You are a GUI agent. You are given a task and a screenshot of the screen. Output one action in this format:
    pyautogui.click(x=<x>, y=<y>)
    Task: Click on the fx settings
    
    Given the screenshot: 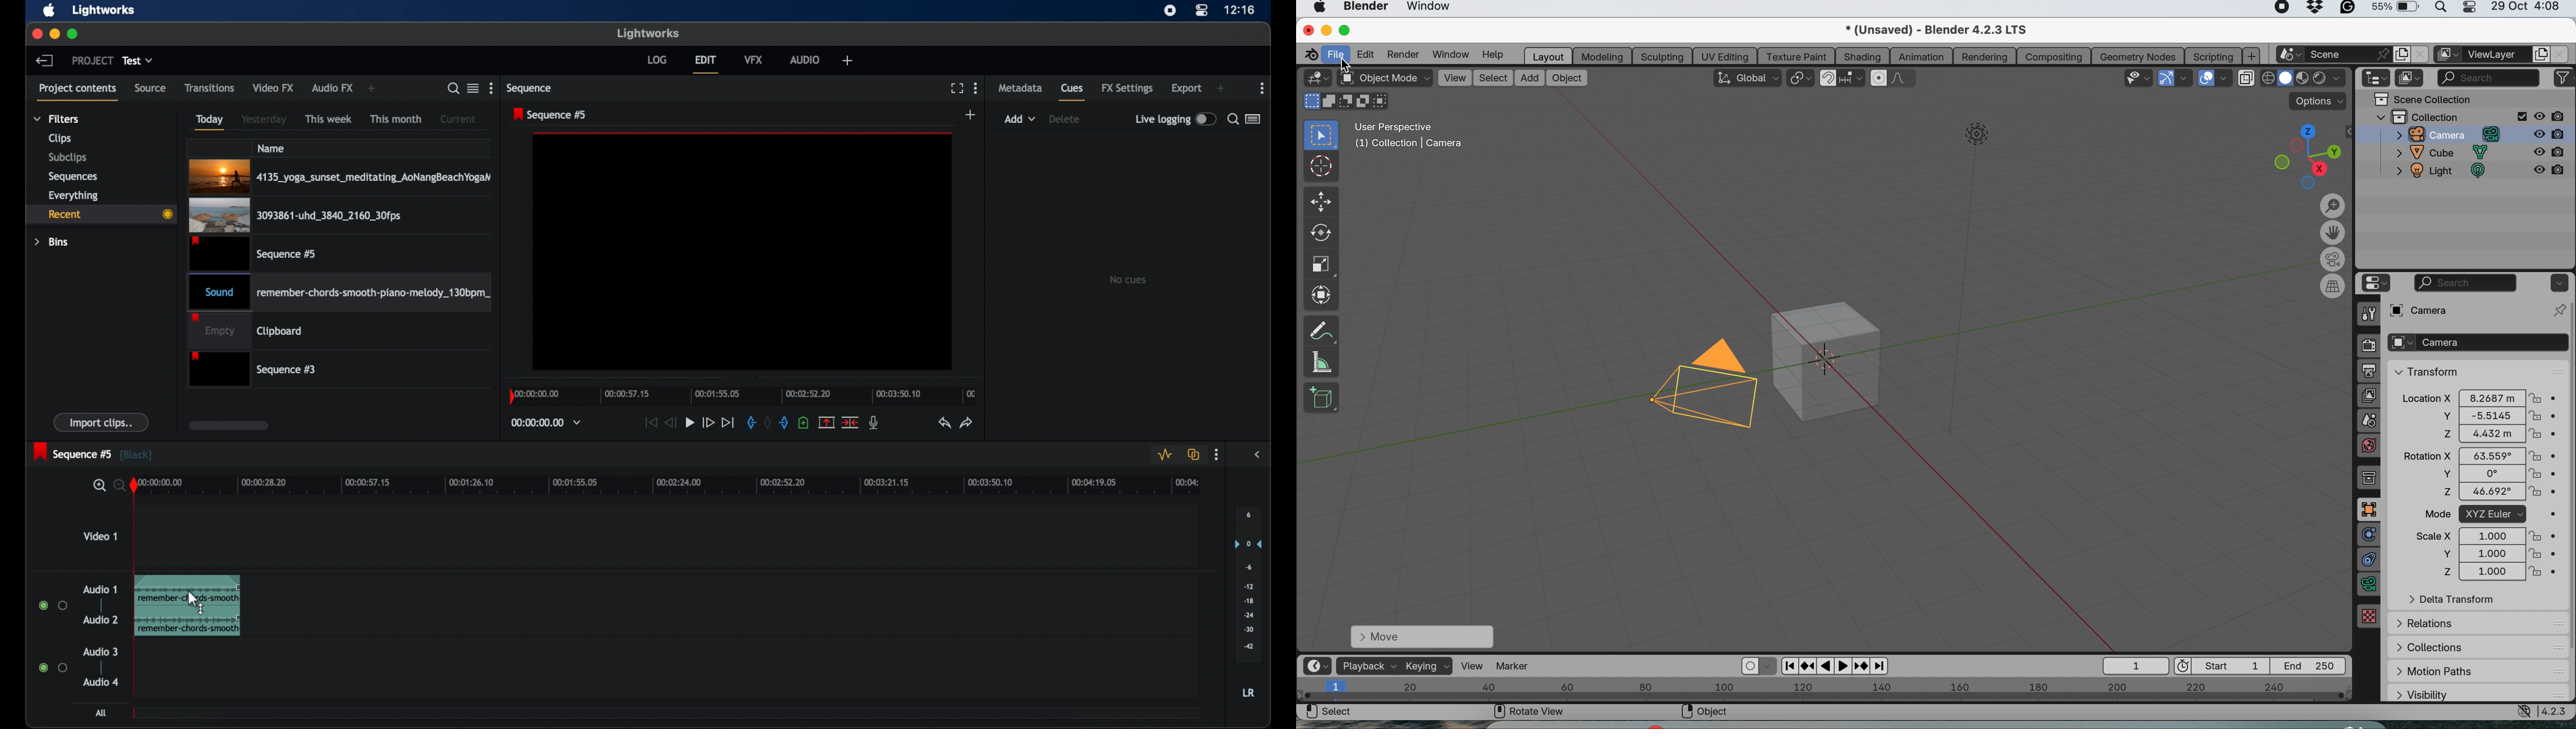 What is the action you would take?
    pyautogui.click(x=1127, y=88)
    